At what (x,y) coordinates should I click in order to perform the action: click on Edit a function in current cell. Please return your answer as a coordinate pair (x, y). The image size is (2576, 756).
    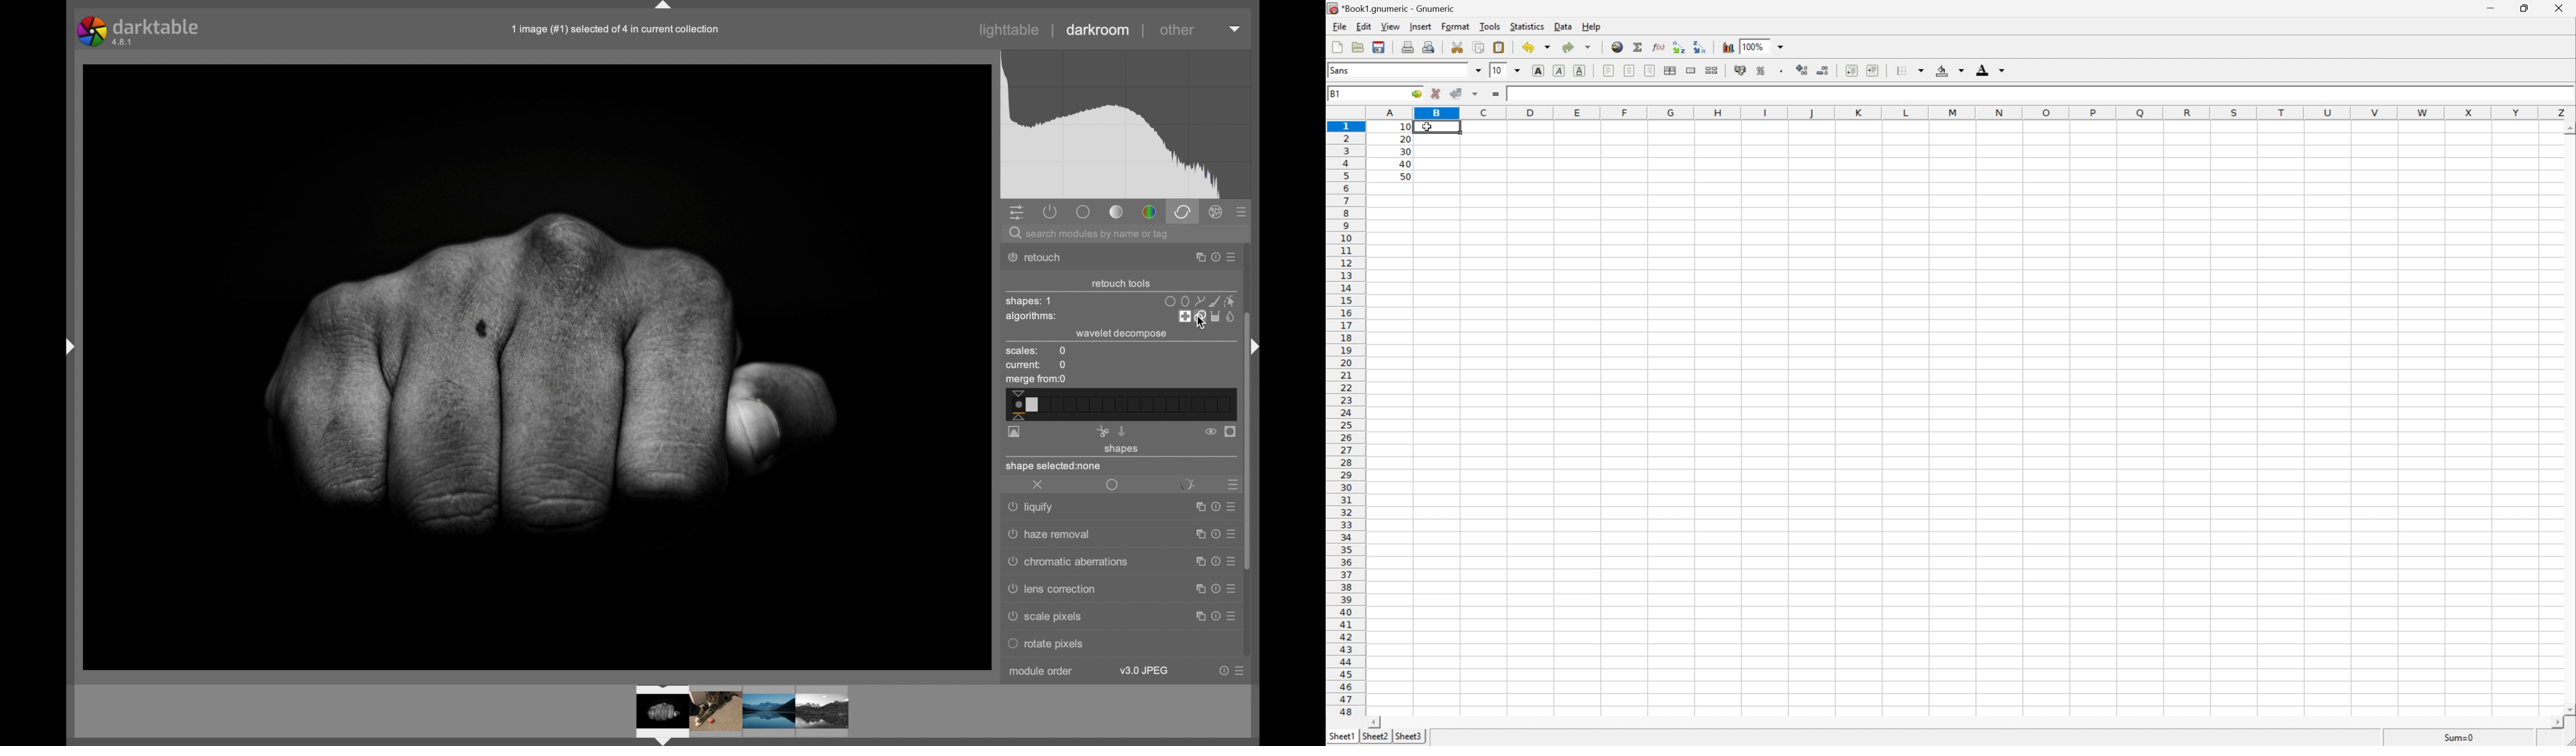
    Looking at the image, I should click on (1661, 46).